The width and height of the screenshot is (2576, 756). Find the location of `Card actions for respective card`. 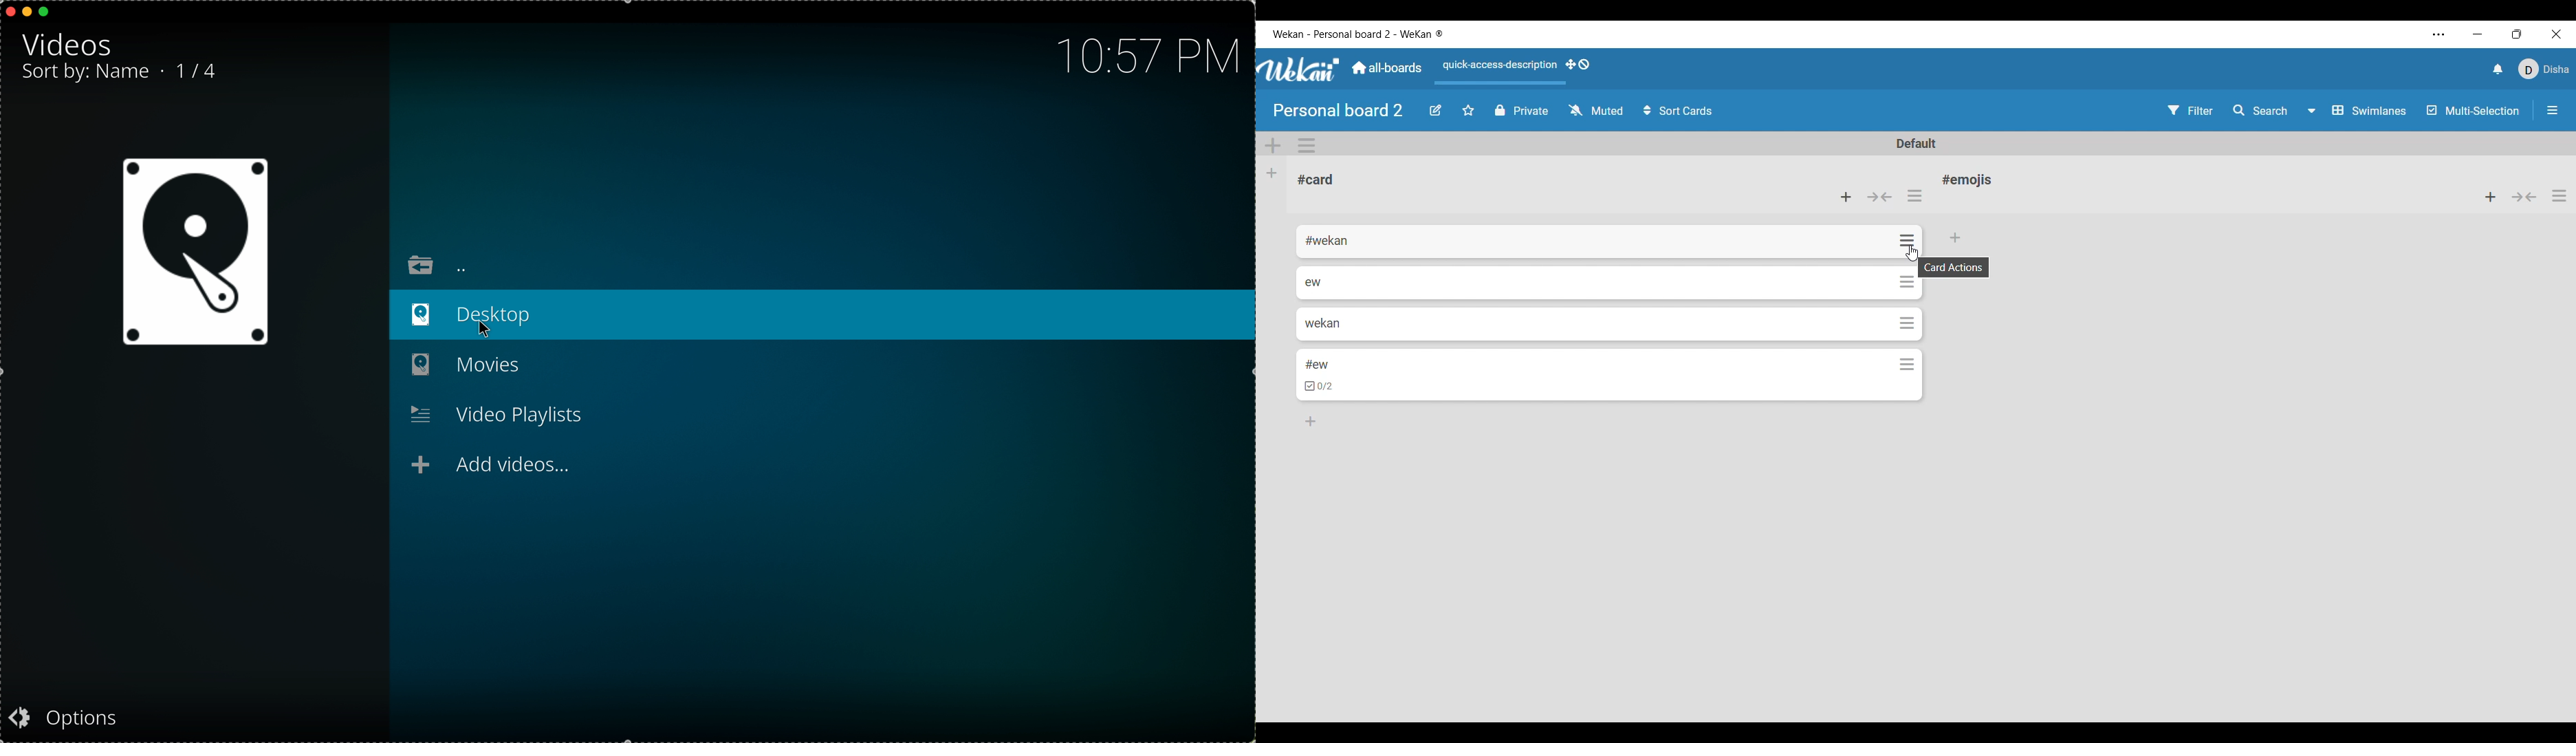

Card actions for respective card is located at coordinates (1909, 321).